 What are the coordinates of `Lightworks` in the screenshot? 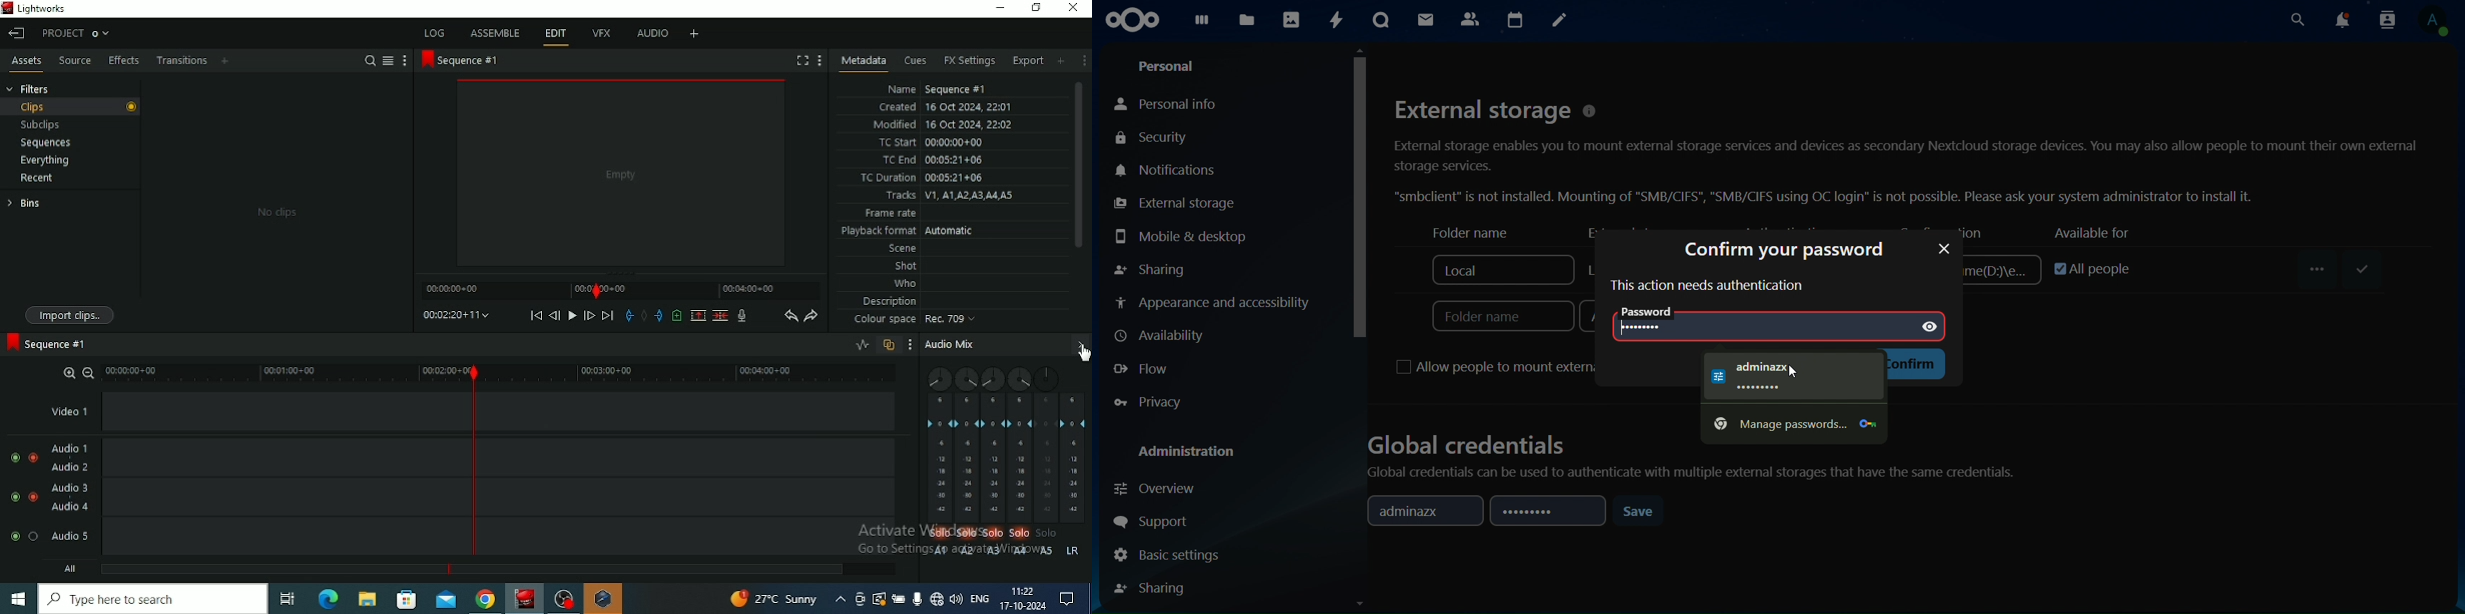 It's located at (526, 598).